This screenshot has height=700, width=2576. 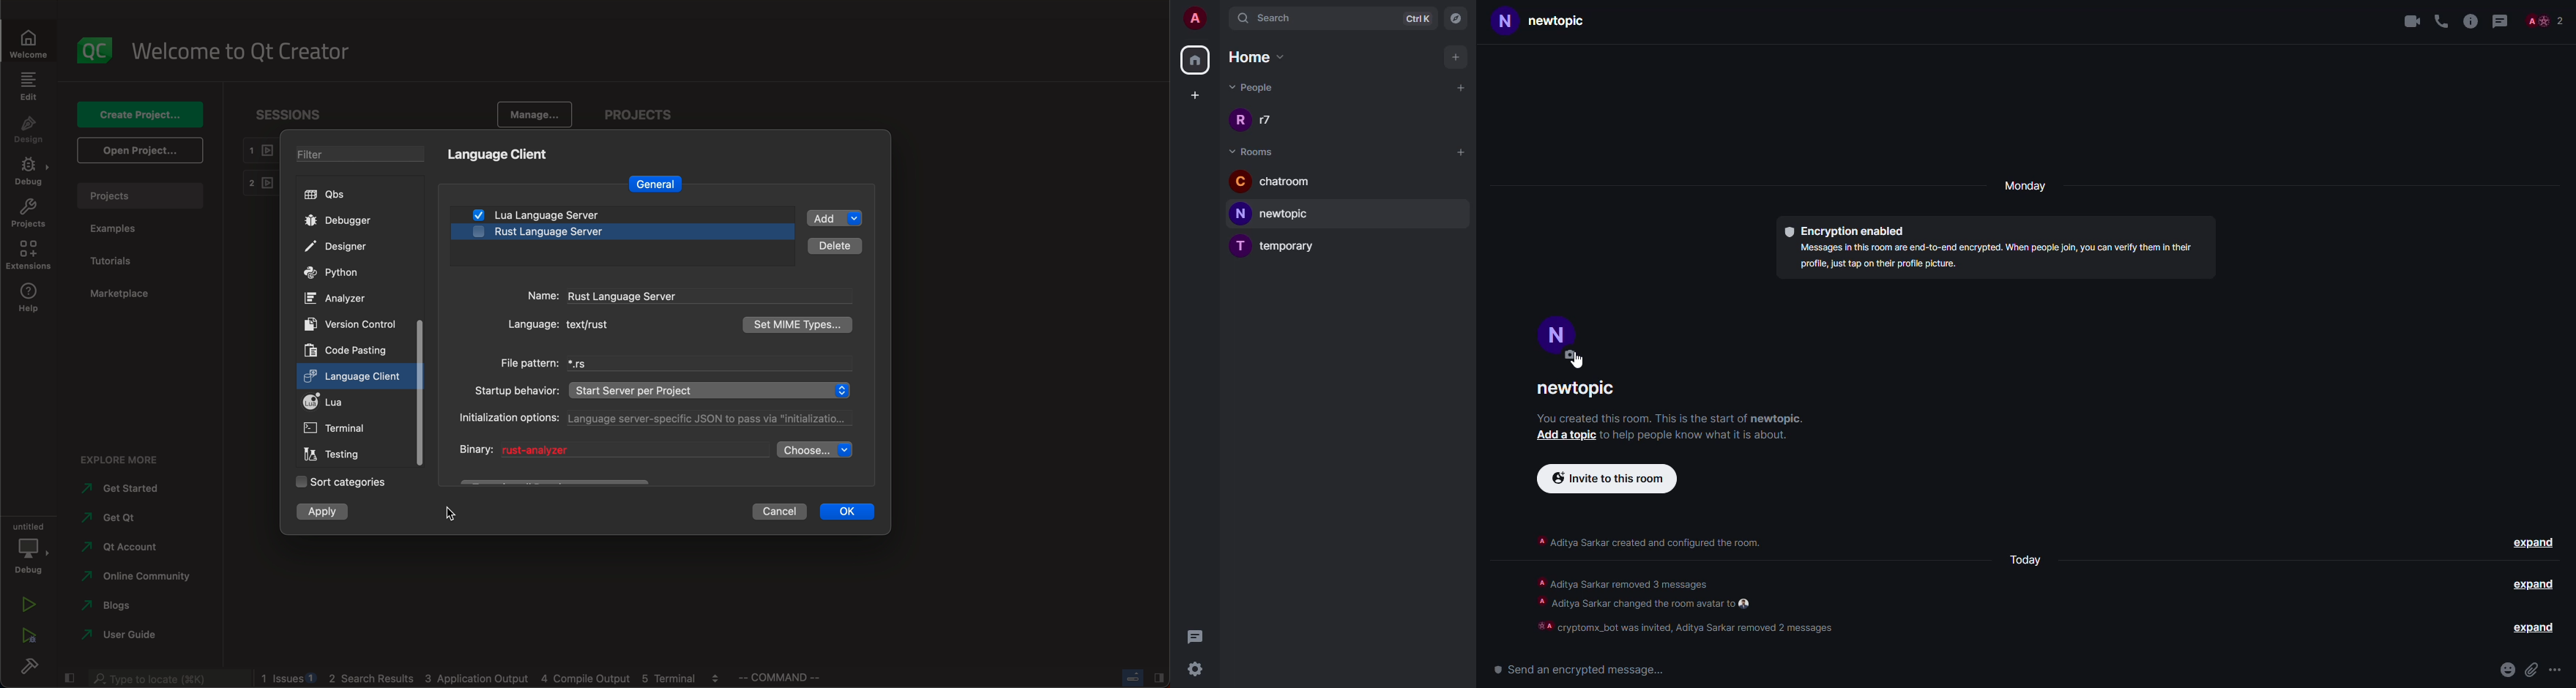 What do you see at coordinates (2441, 20) in the screenshot?
I see `voice call` at bounding box center [2441, 20].